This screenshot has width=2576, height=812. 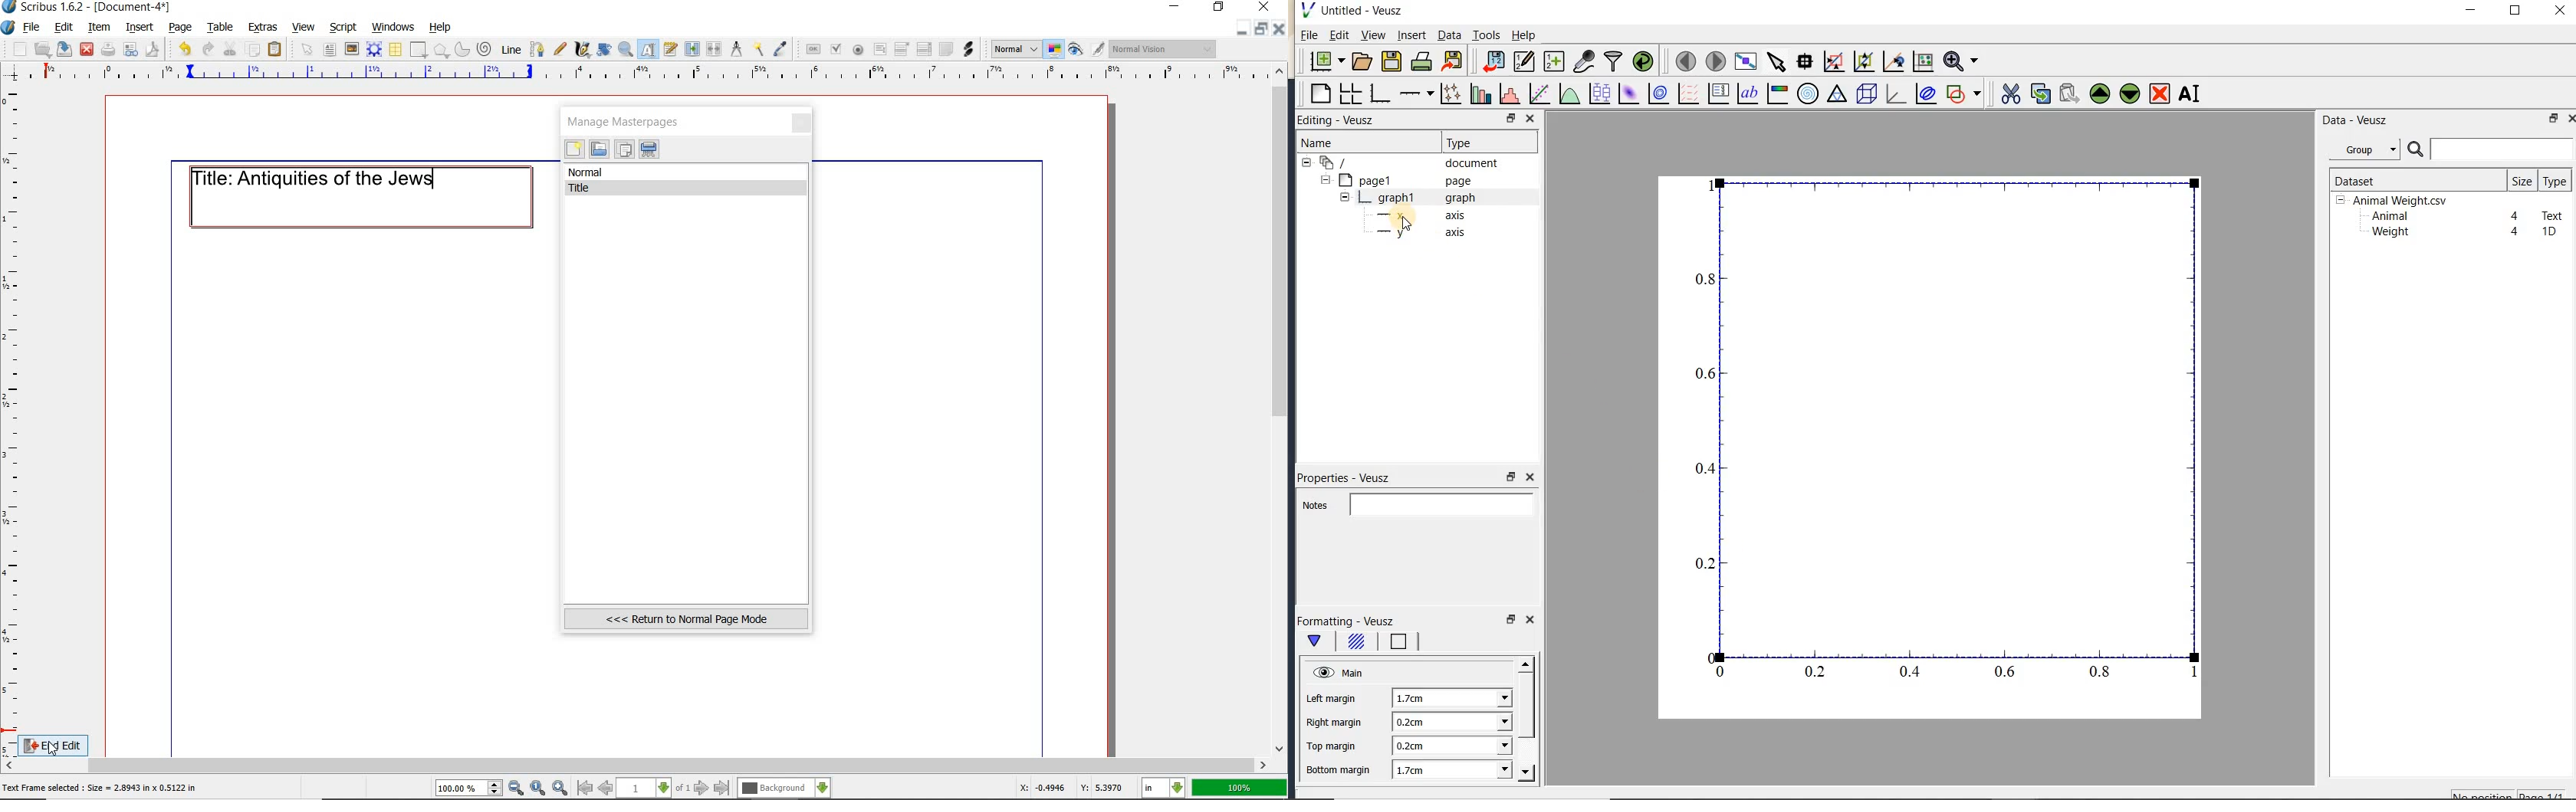 I want to click on minimize, so click(x=1244, y=28).